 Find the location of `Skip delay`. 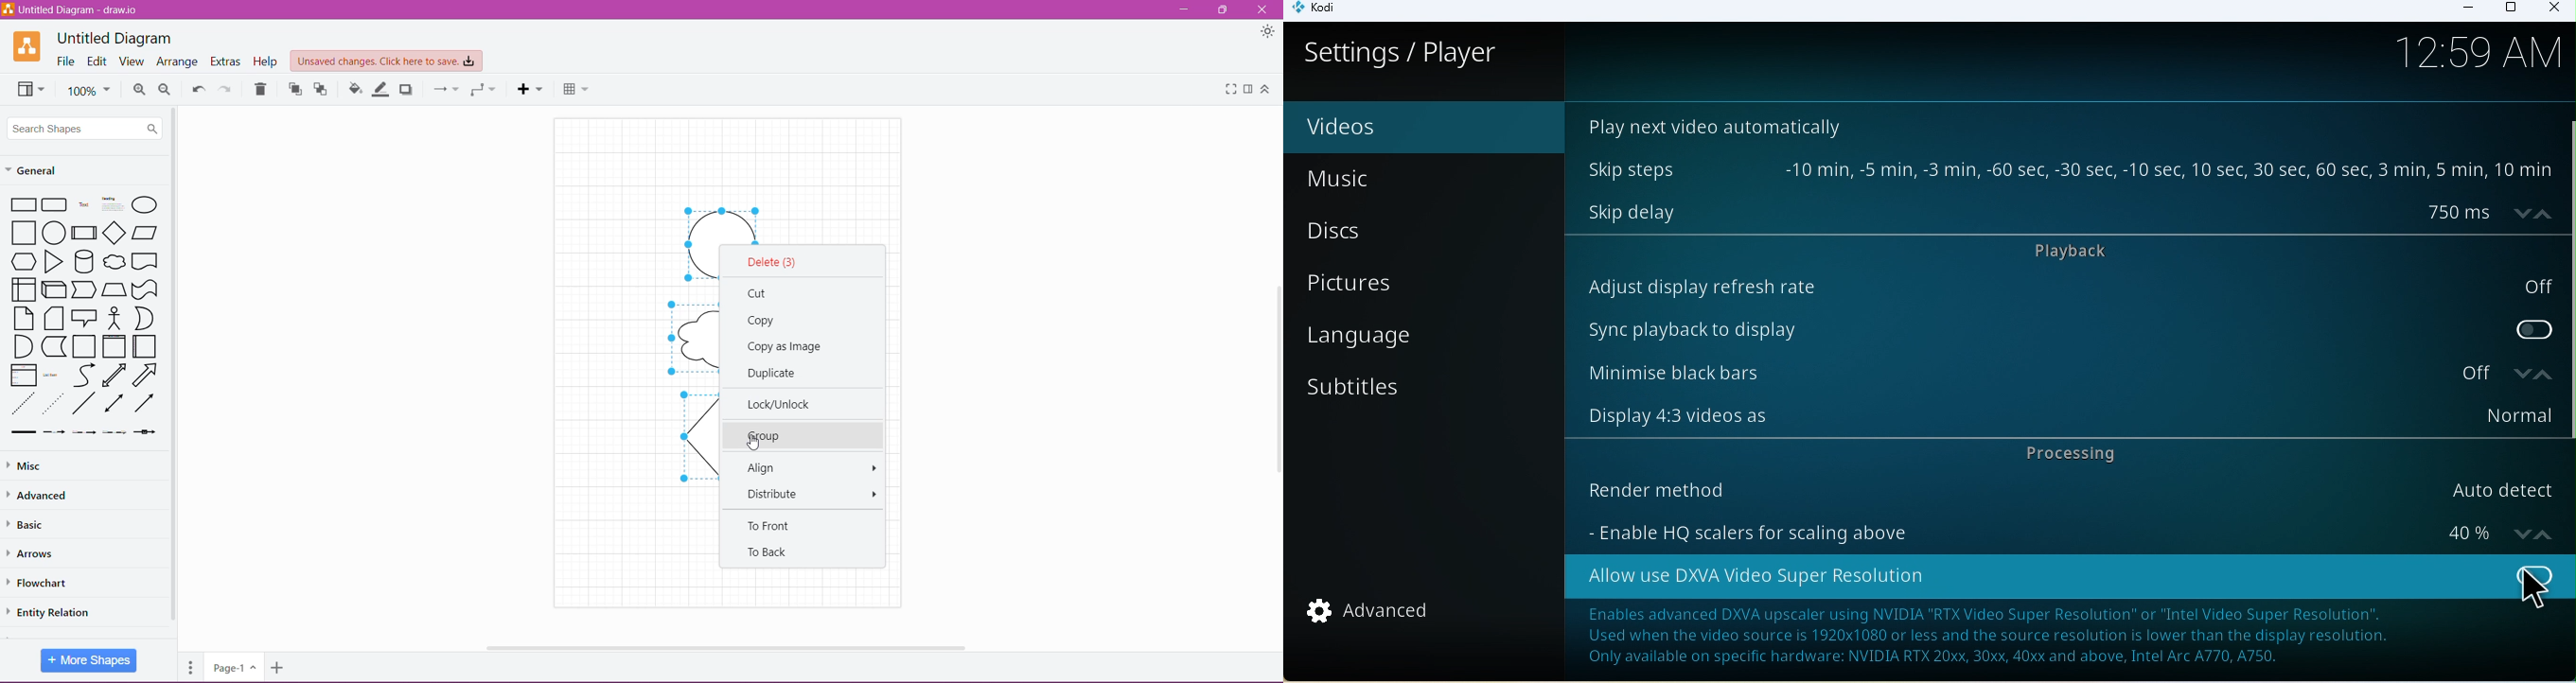

Skip delay is located at coordinates (2038, 212).